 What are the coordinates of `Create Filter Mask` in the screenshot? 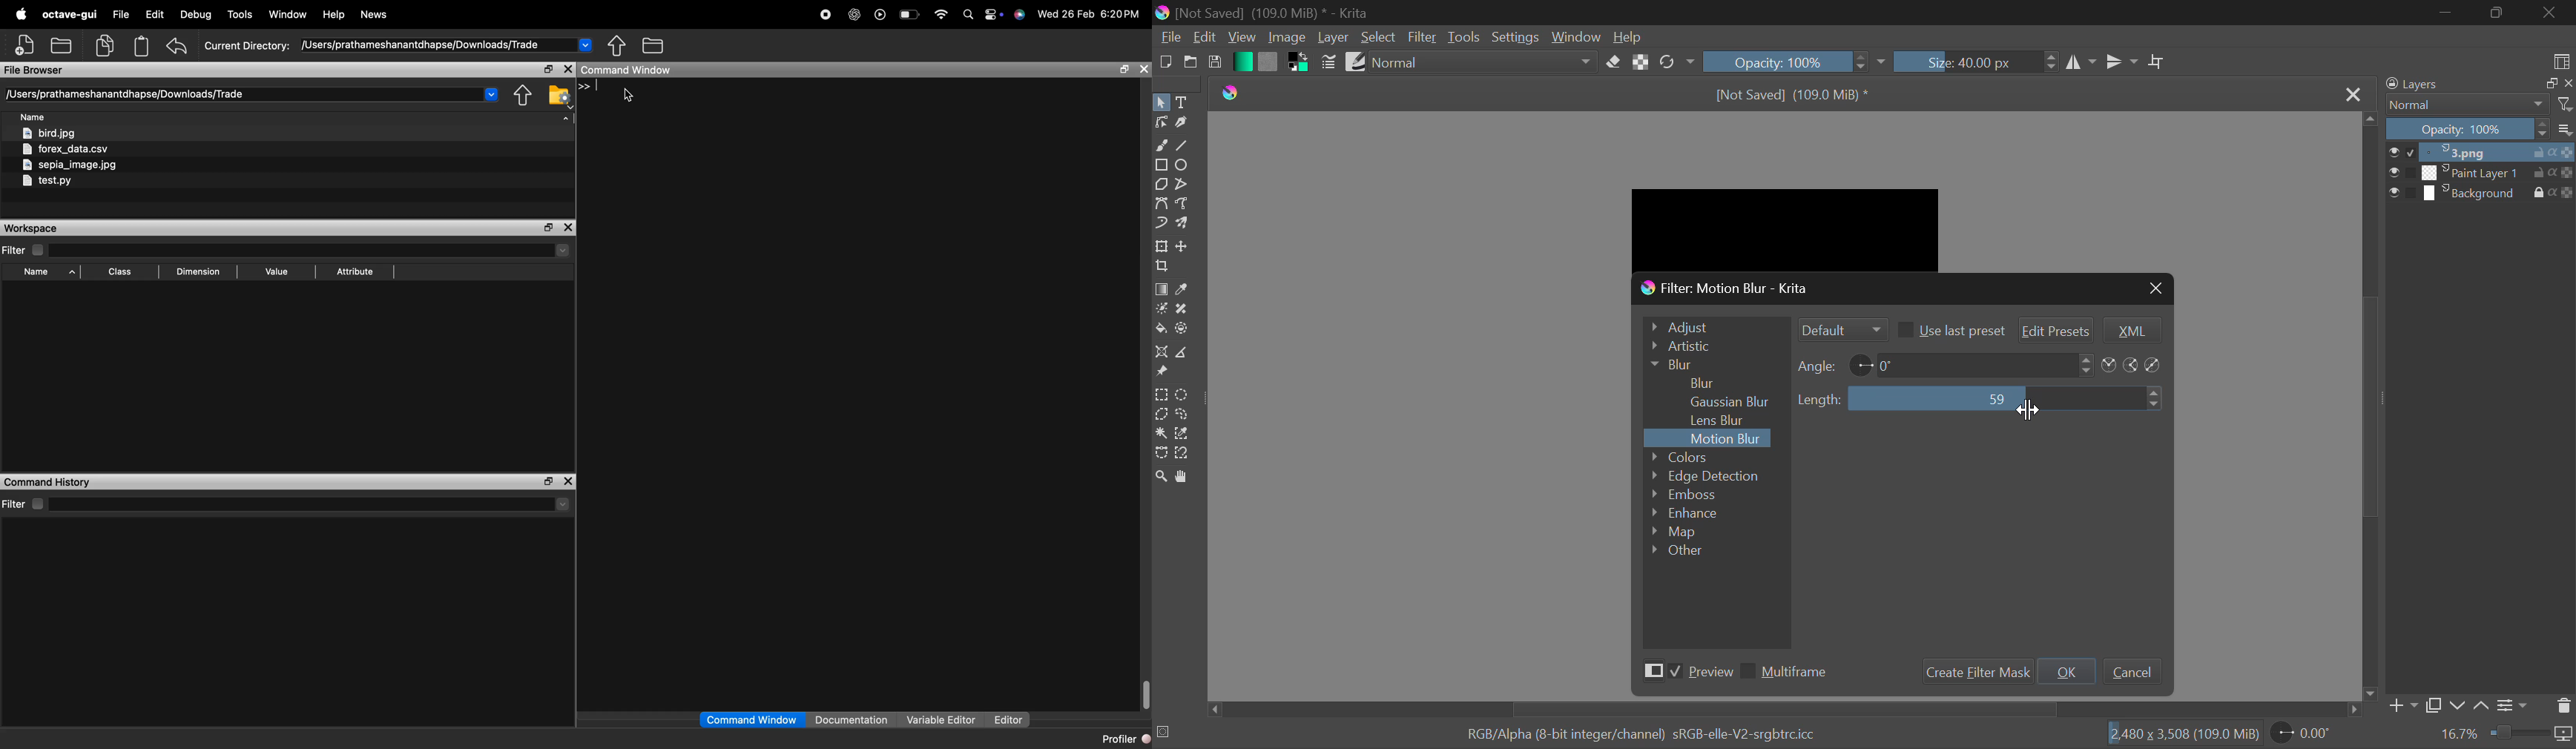 It's located at (1974, 672).